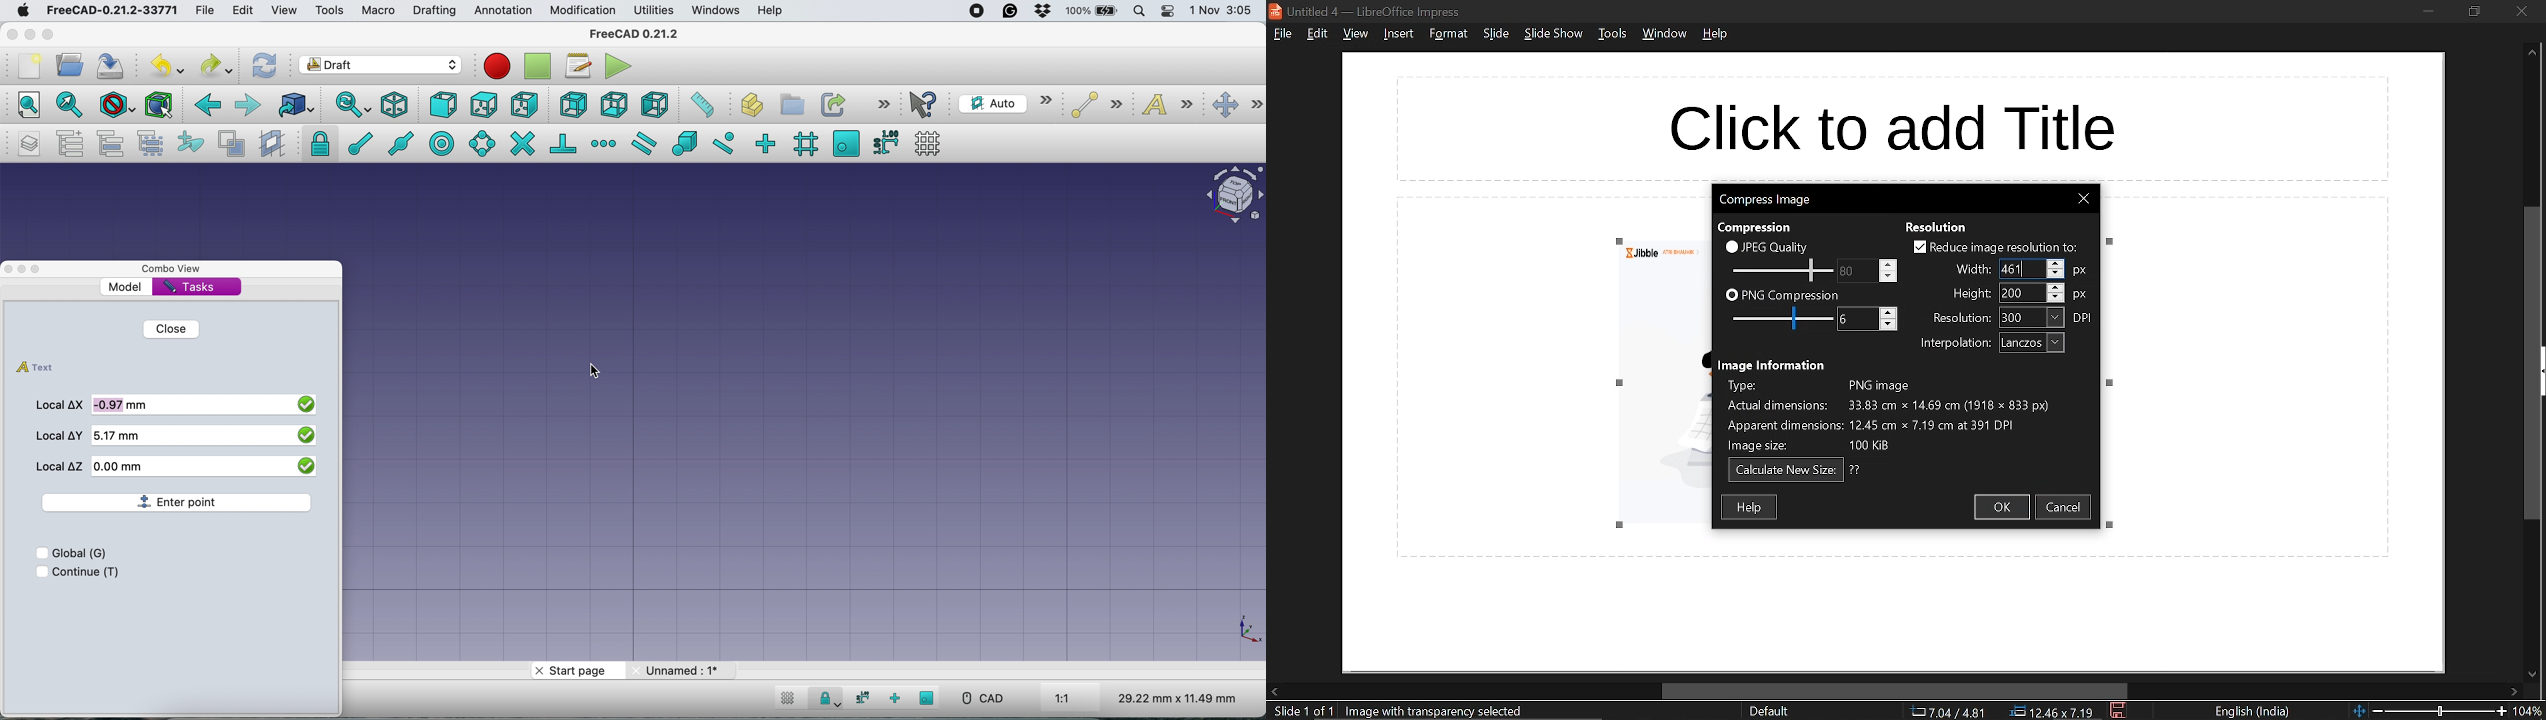 This screenshot has height=728, width=2548. I want to click on macros, so click(580, 65).